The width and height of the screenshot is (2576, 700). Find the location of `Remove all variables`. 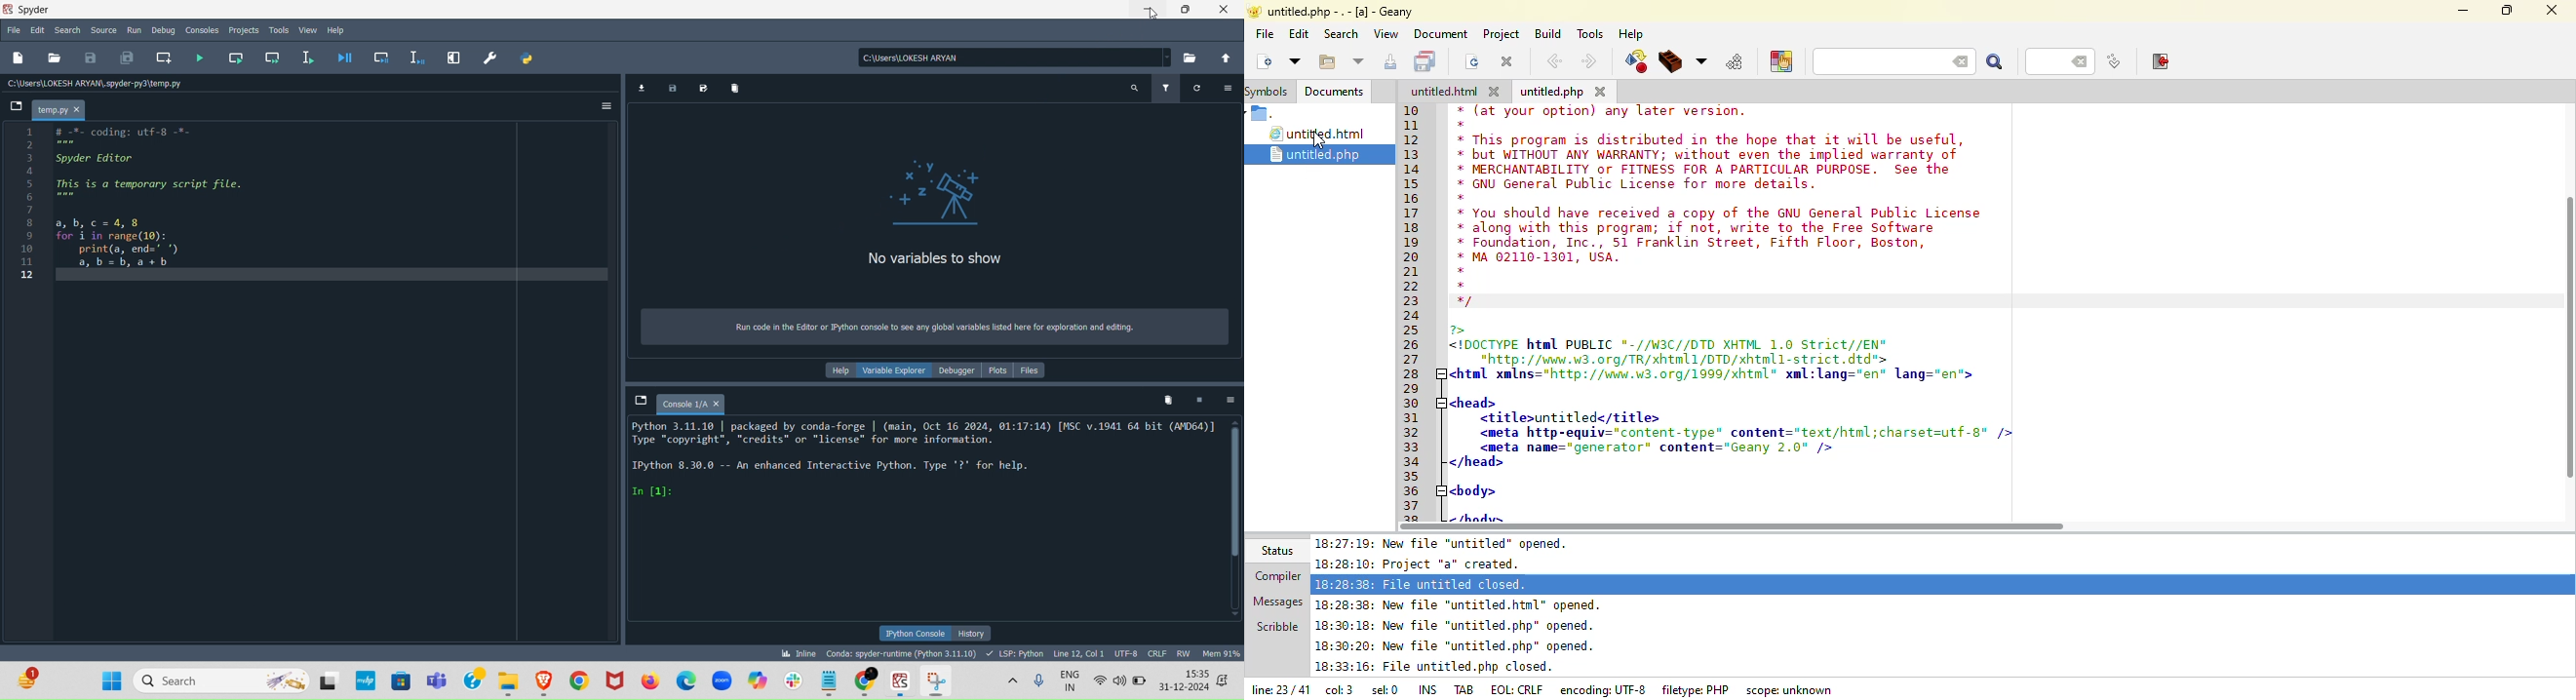

Remove all variables is located at coordinates (734, 88).